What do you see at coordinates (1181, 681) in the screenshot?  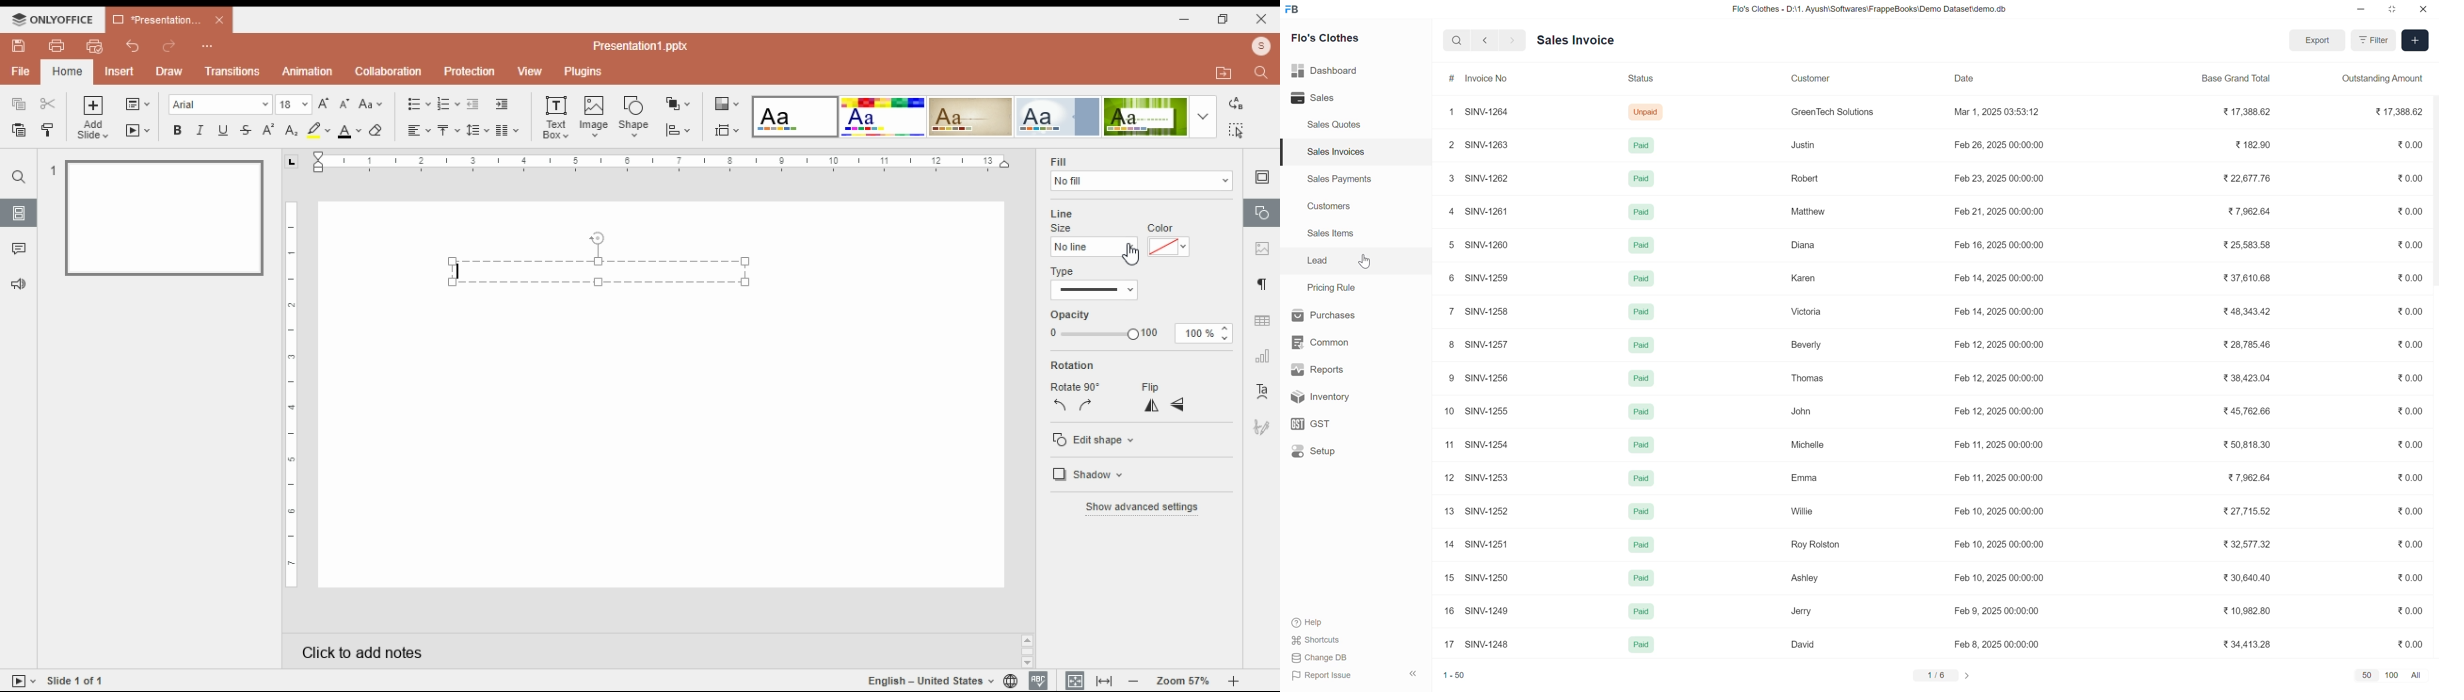 I see `zoom 57%` at bounding box center [1181, 681].